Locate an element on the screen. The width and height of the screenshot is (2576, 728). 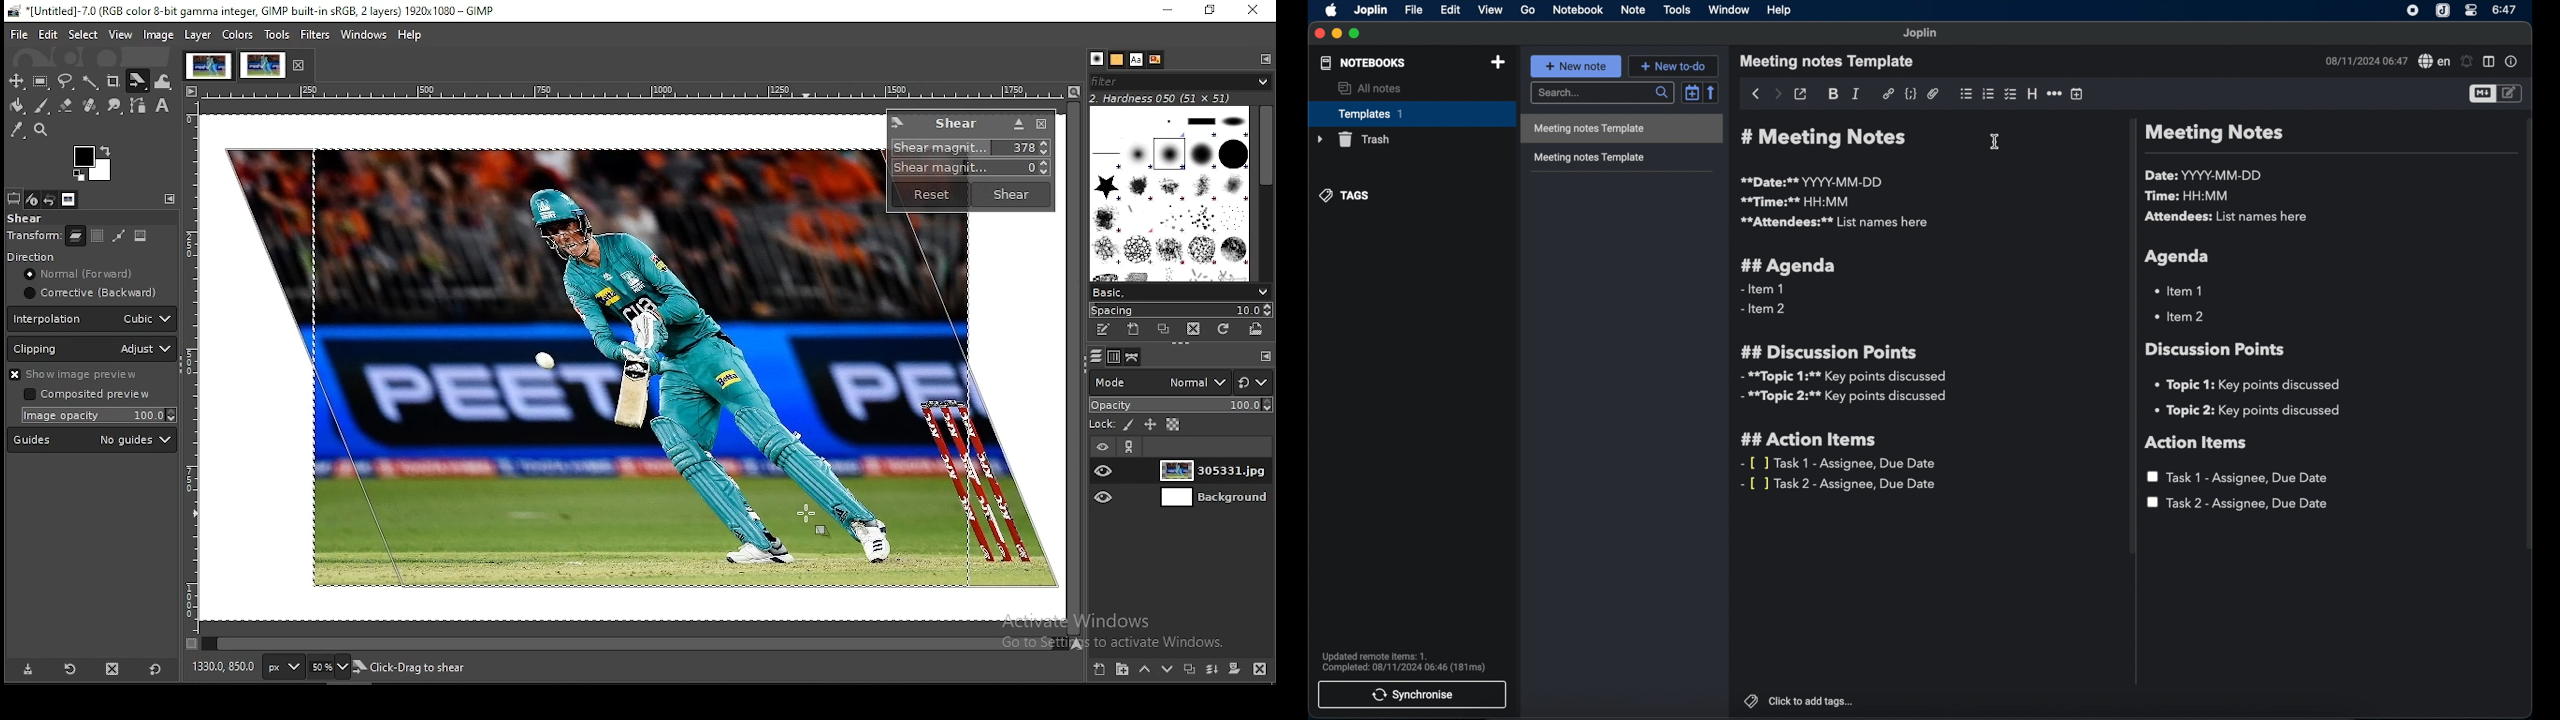
help is located at coordinates (411, 35).